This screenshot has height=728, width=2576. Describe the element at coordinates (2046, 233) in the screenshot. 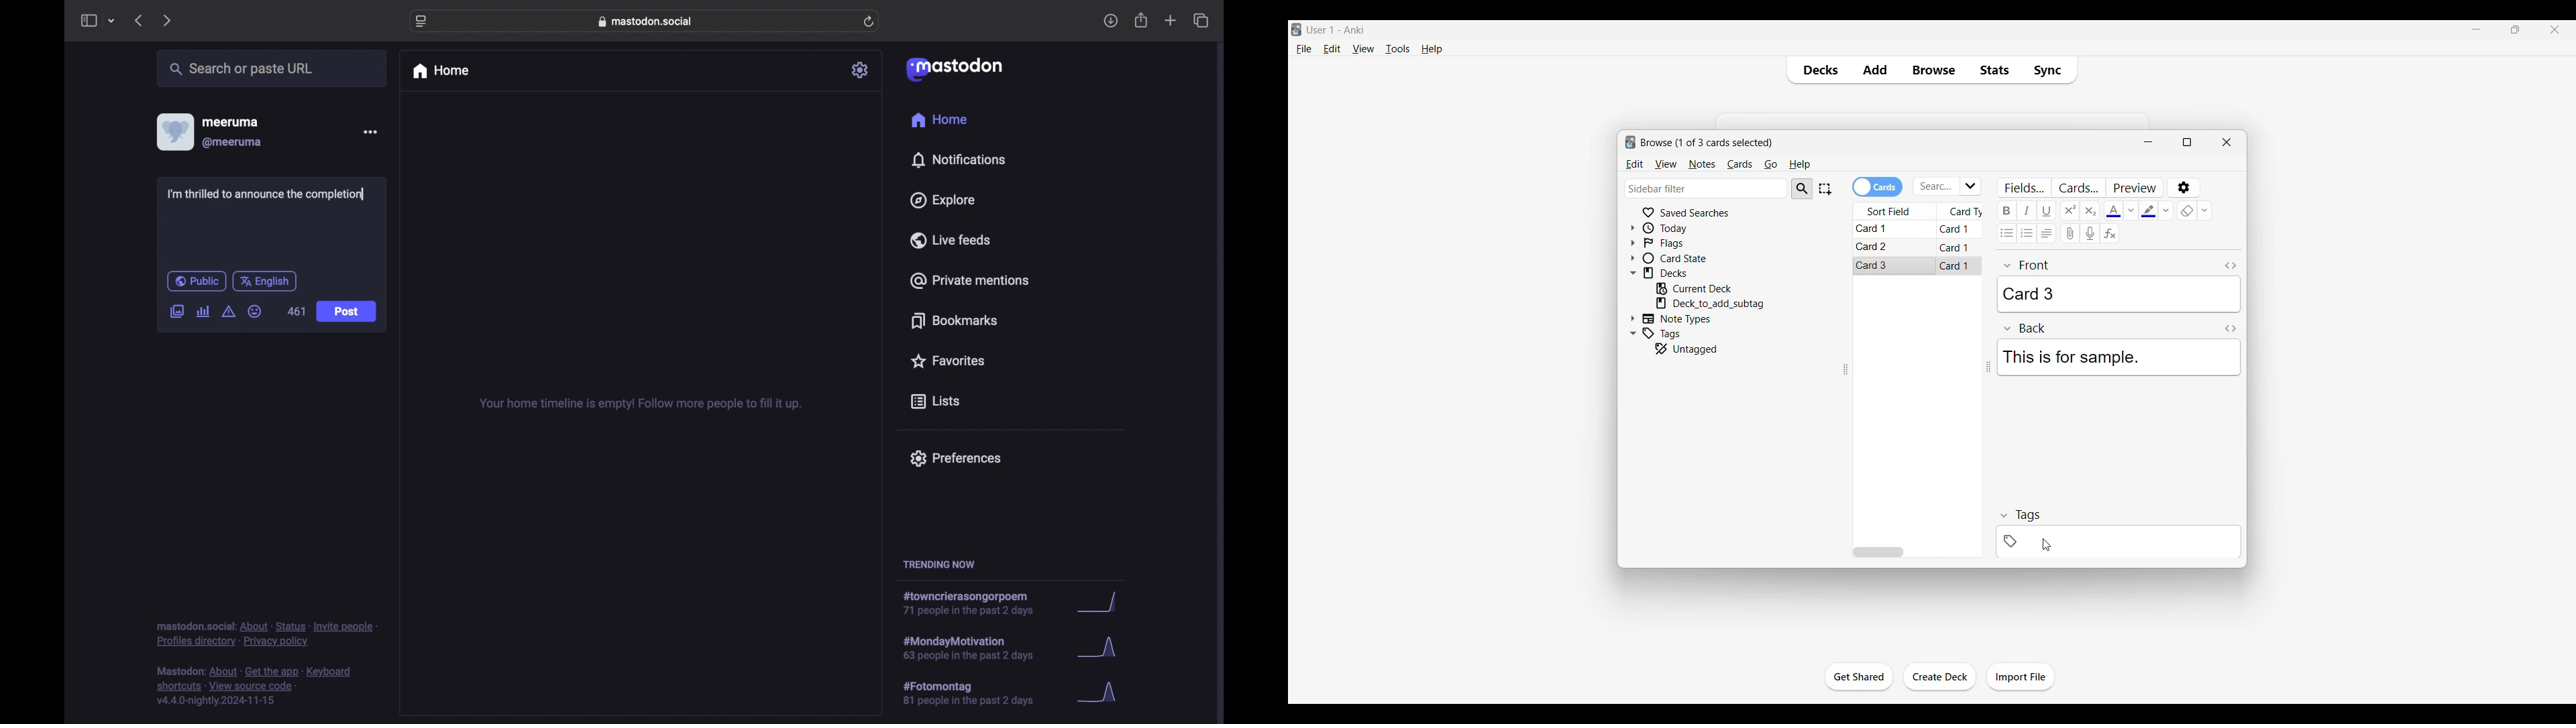

I see `Alignment` at that location.